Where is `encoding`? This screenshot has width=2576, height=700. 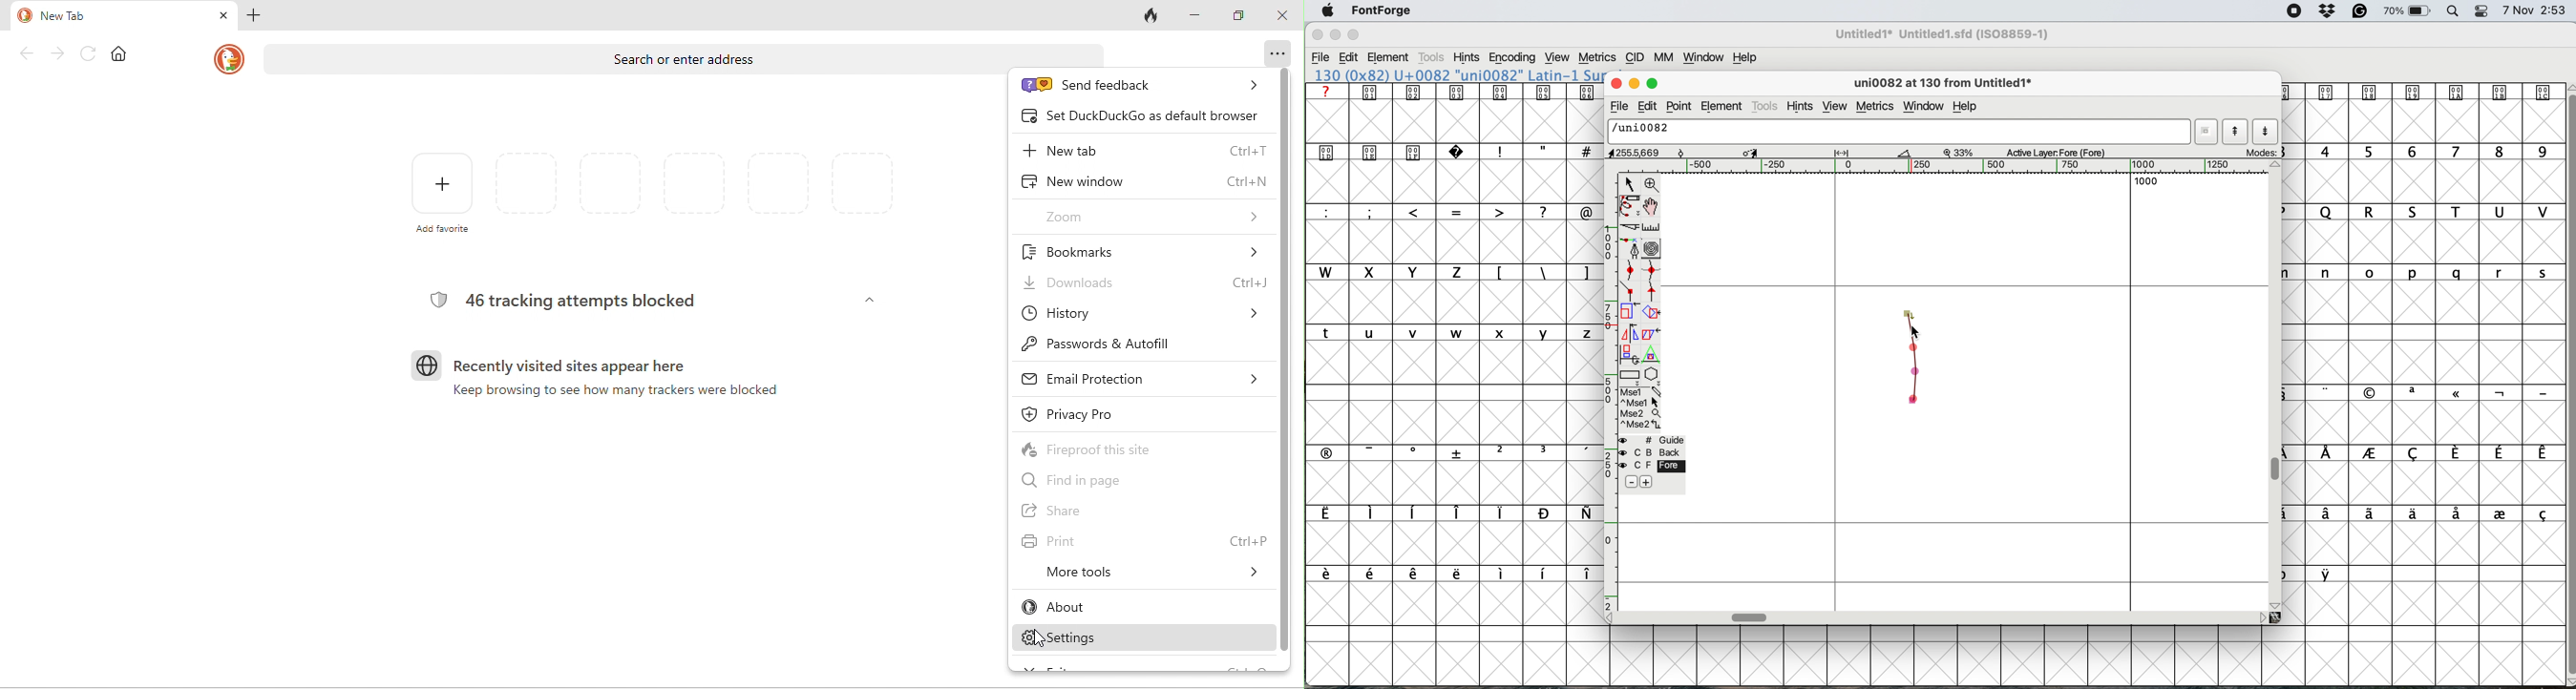 encoding is located at coordinates (1511, 58).